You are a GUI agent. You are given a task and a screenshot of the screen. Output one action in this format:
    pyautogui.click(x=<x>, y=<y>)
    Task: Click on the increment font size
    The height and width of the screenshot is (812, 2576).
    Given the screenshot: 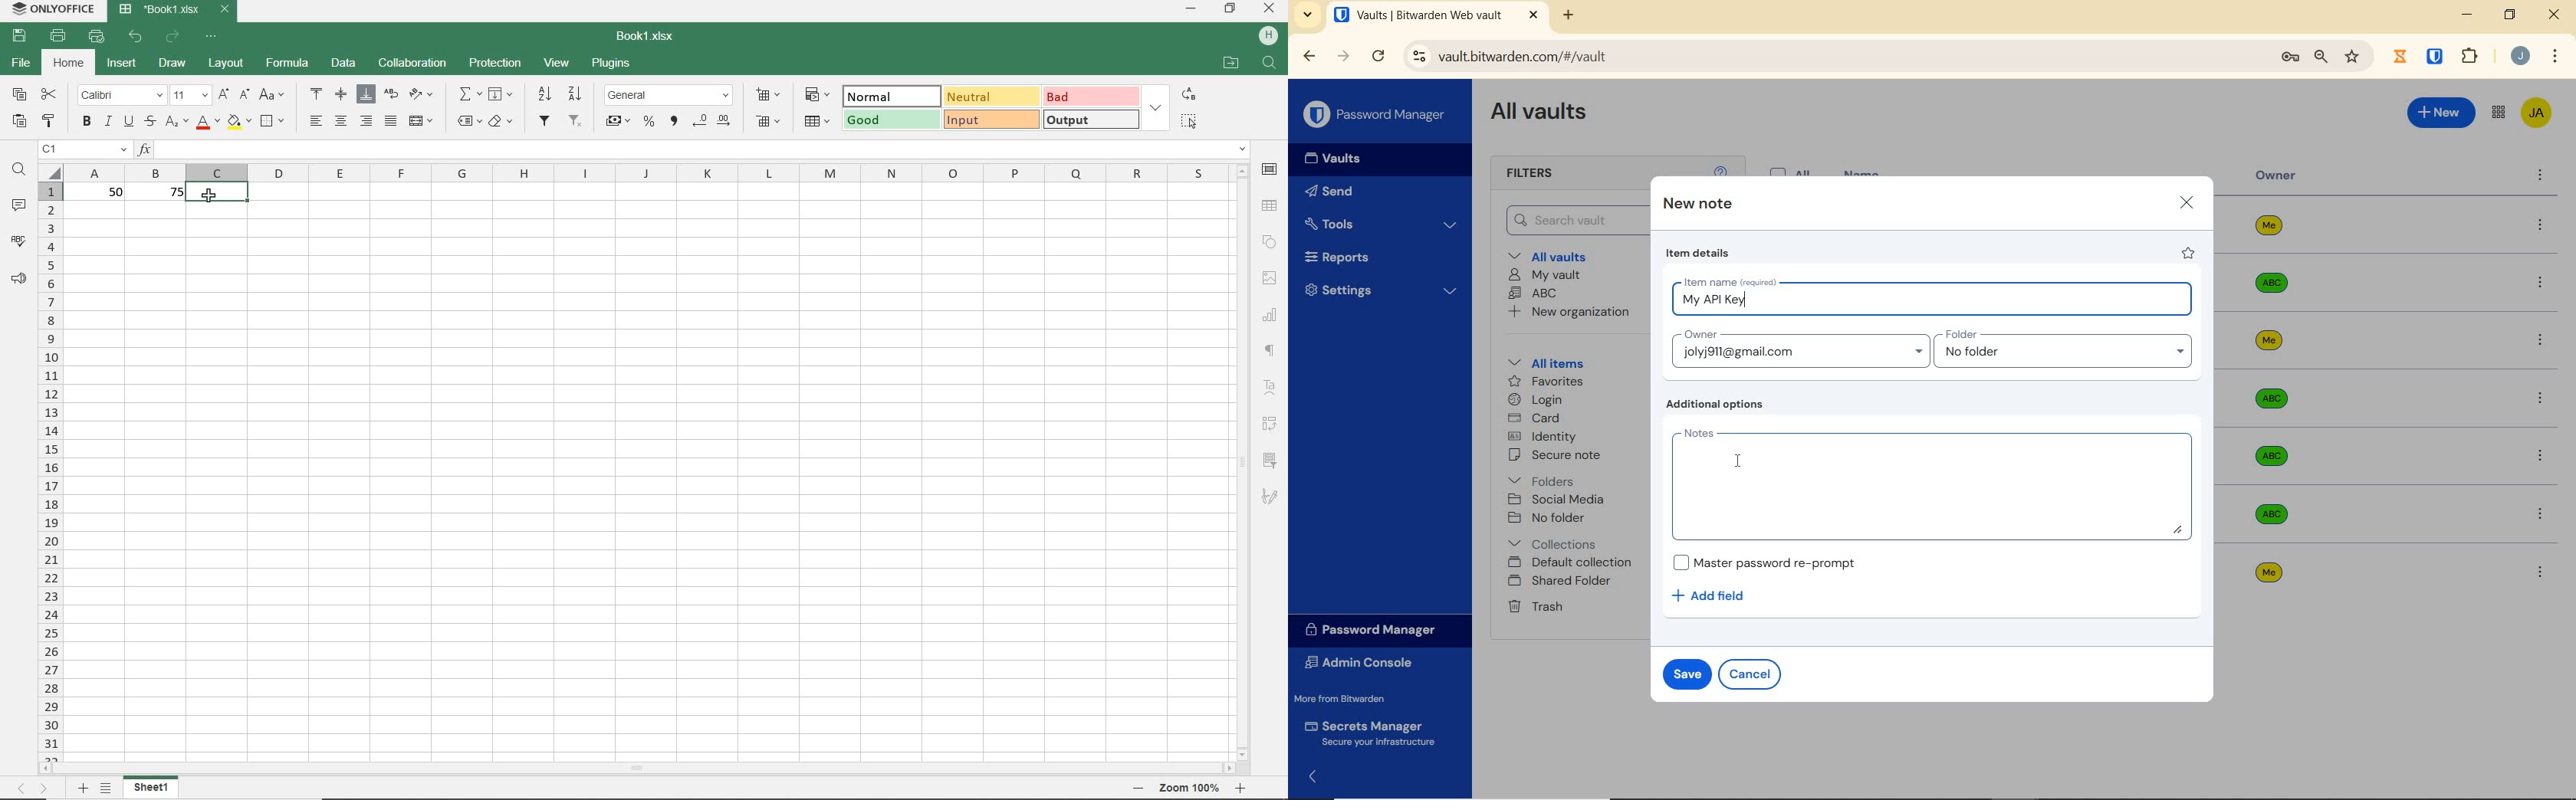 What is the action you would take?
    pyautogui.click(x=224, y=93)
    